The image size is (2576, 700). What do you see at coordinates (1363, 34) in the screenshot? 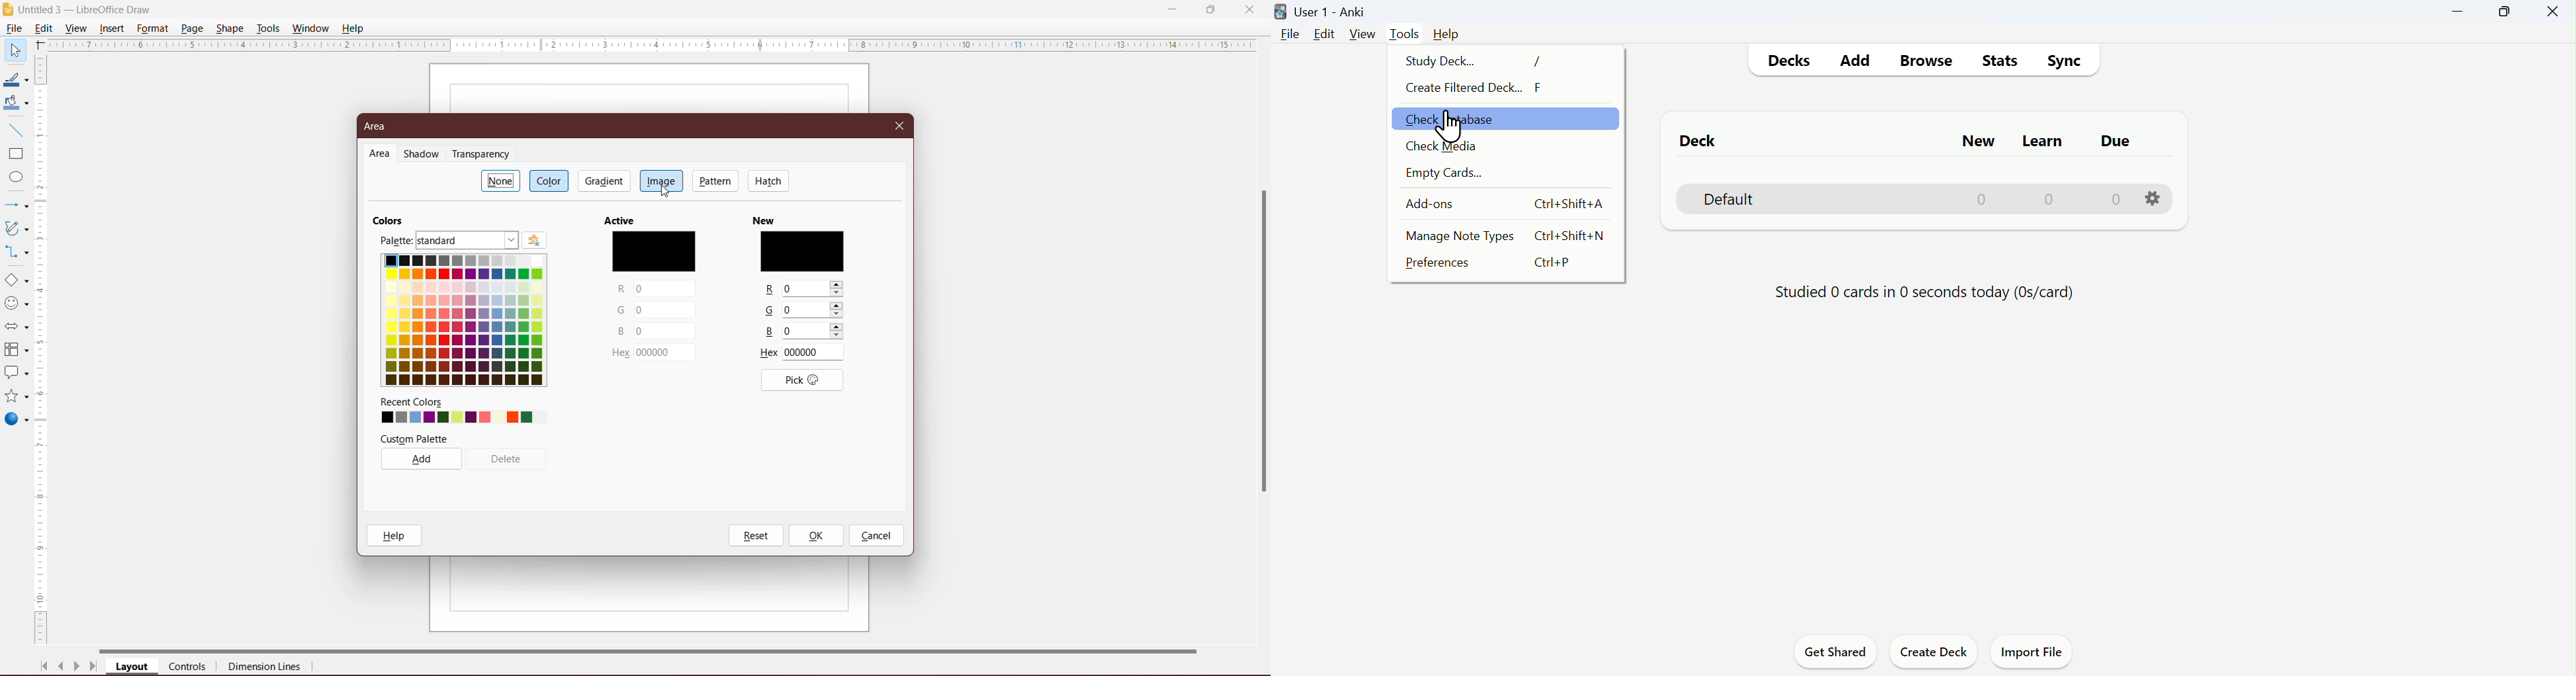
I see `View` at bounding box center [1363, 34].